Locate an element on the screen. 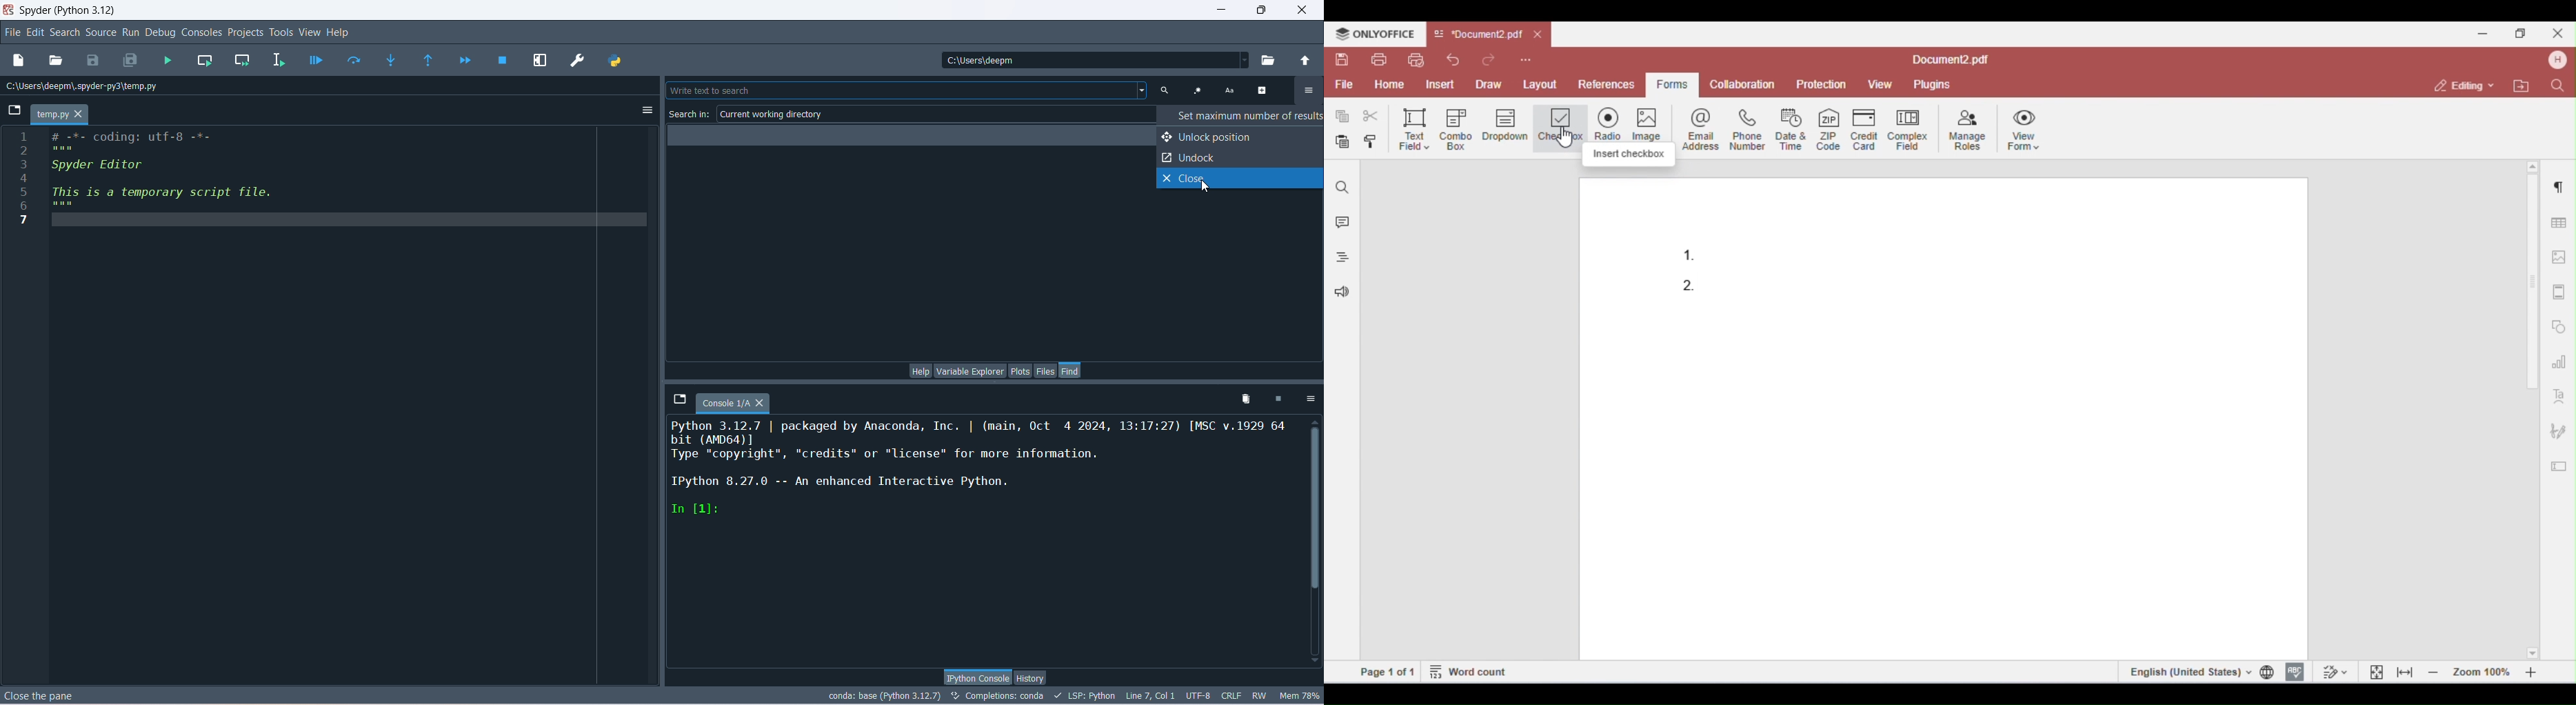 Image resolution: width=2576 pixels, height=728 pixels. search is located at coordinates (903, 90).